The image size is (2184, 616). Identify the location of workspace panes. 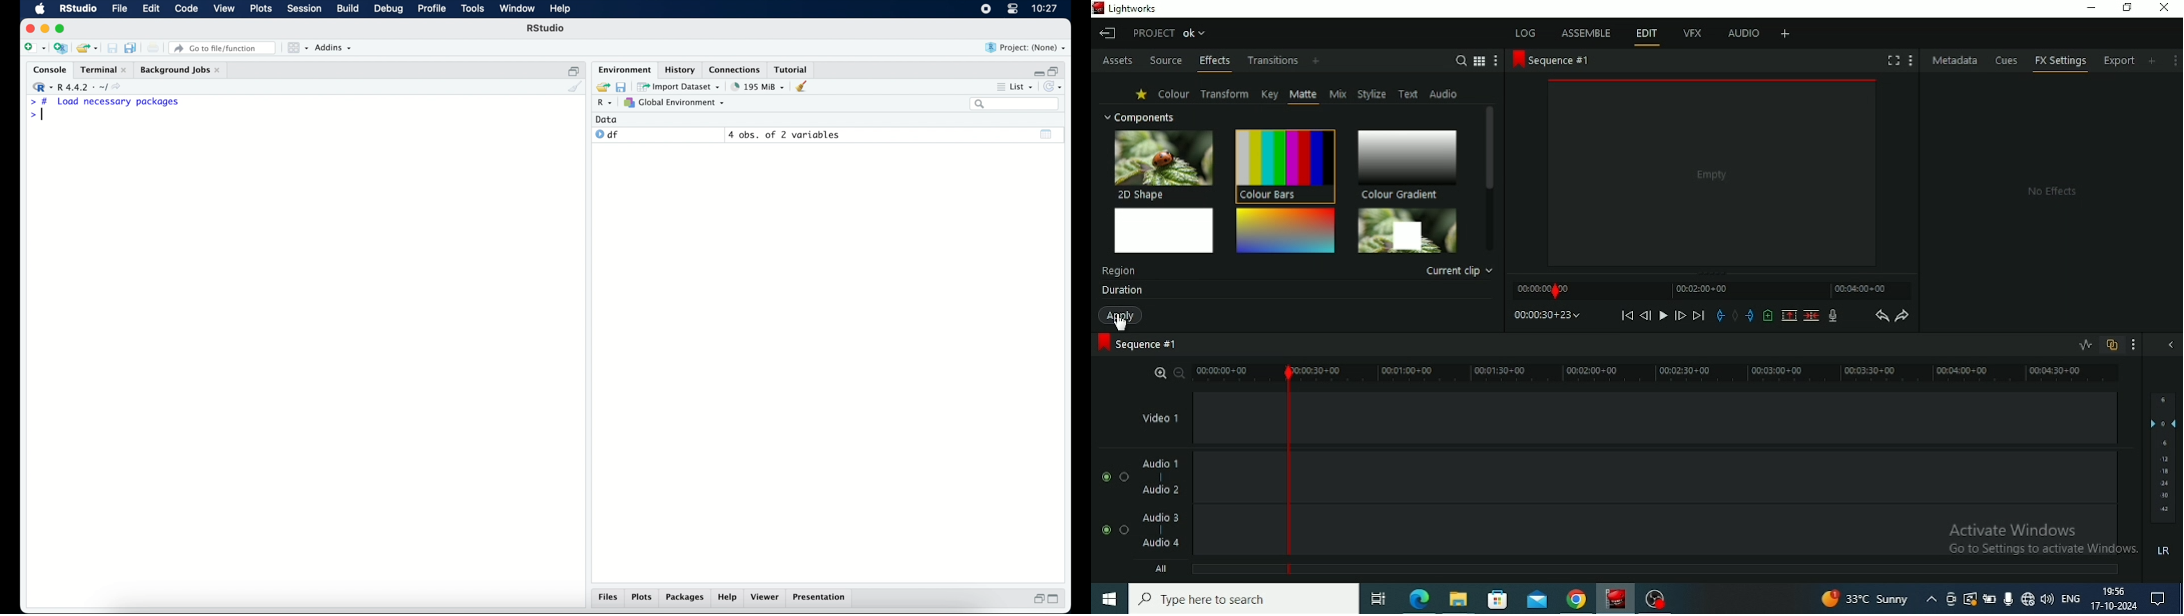
(297, 48).